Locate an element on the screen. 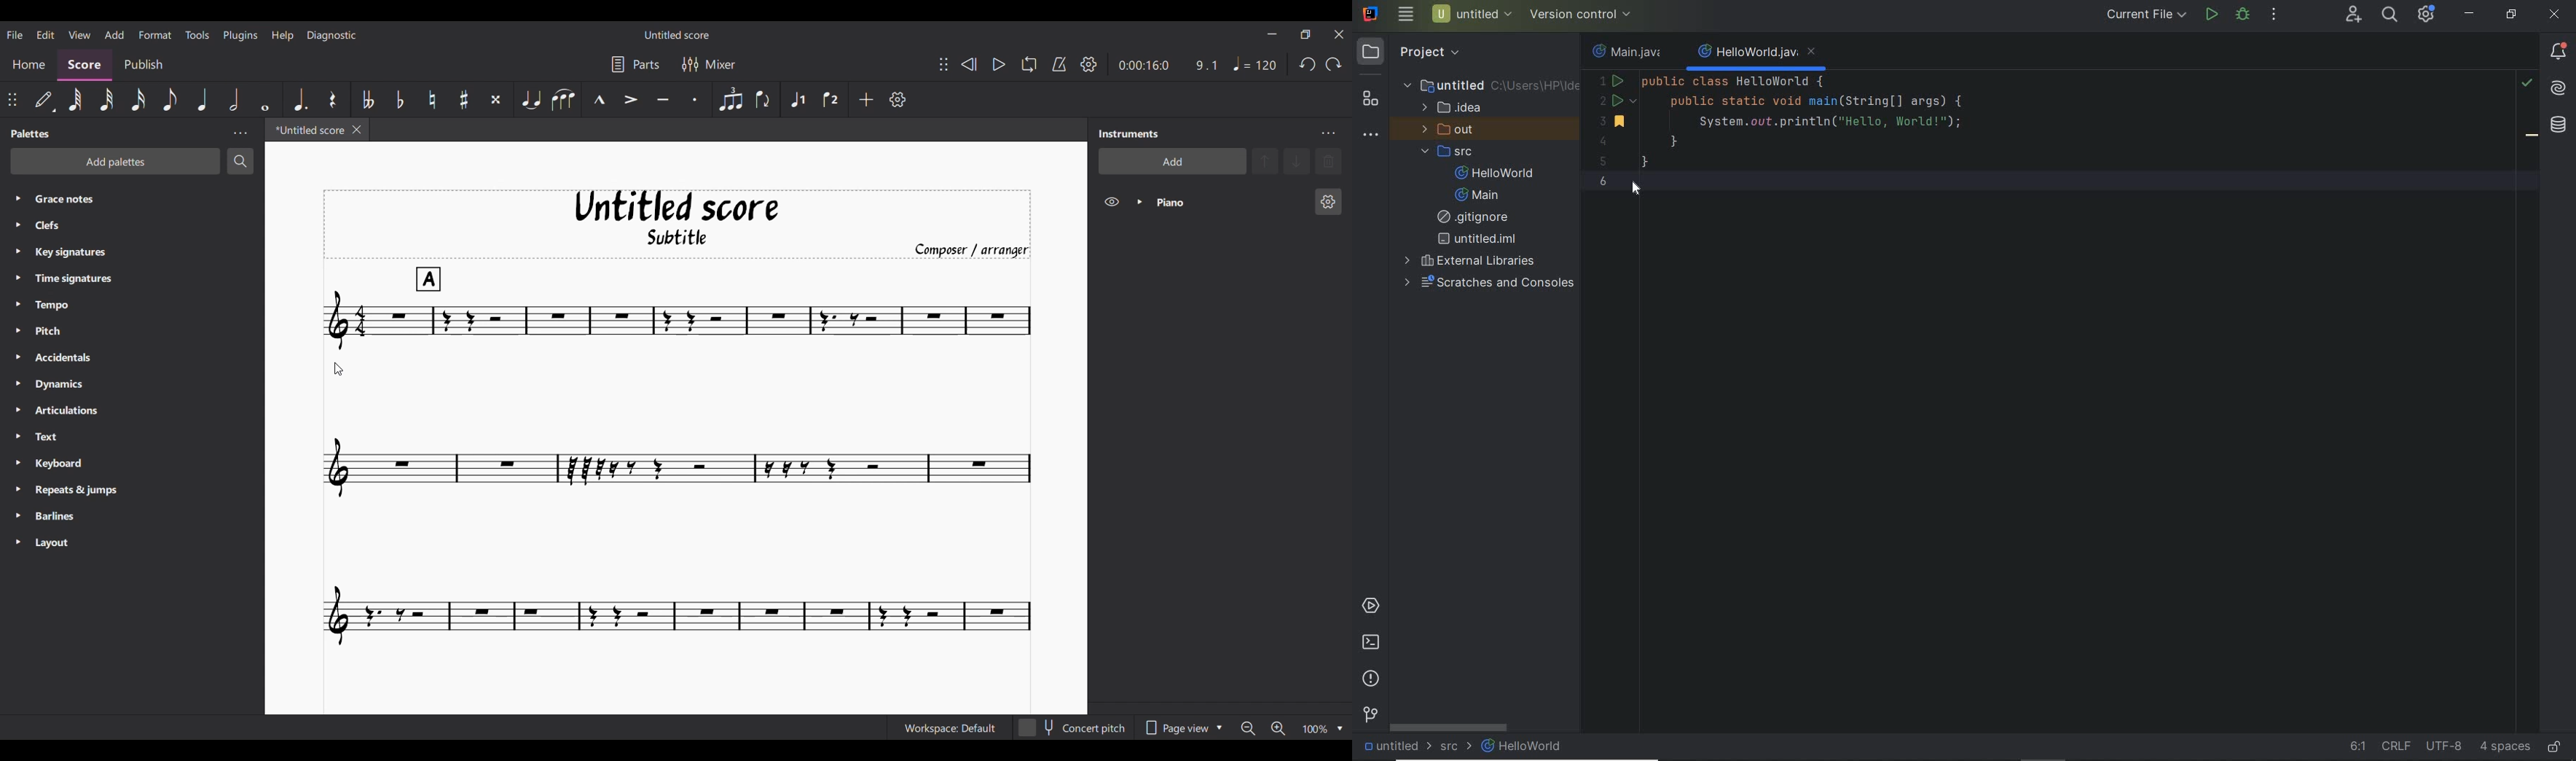 This screenshot has width=2576, height=784. Toggle sharp is located at coordinates (464, 99).